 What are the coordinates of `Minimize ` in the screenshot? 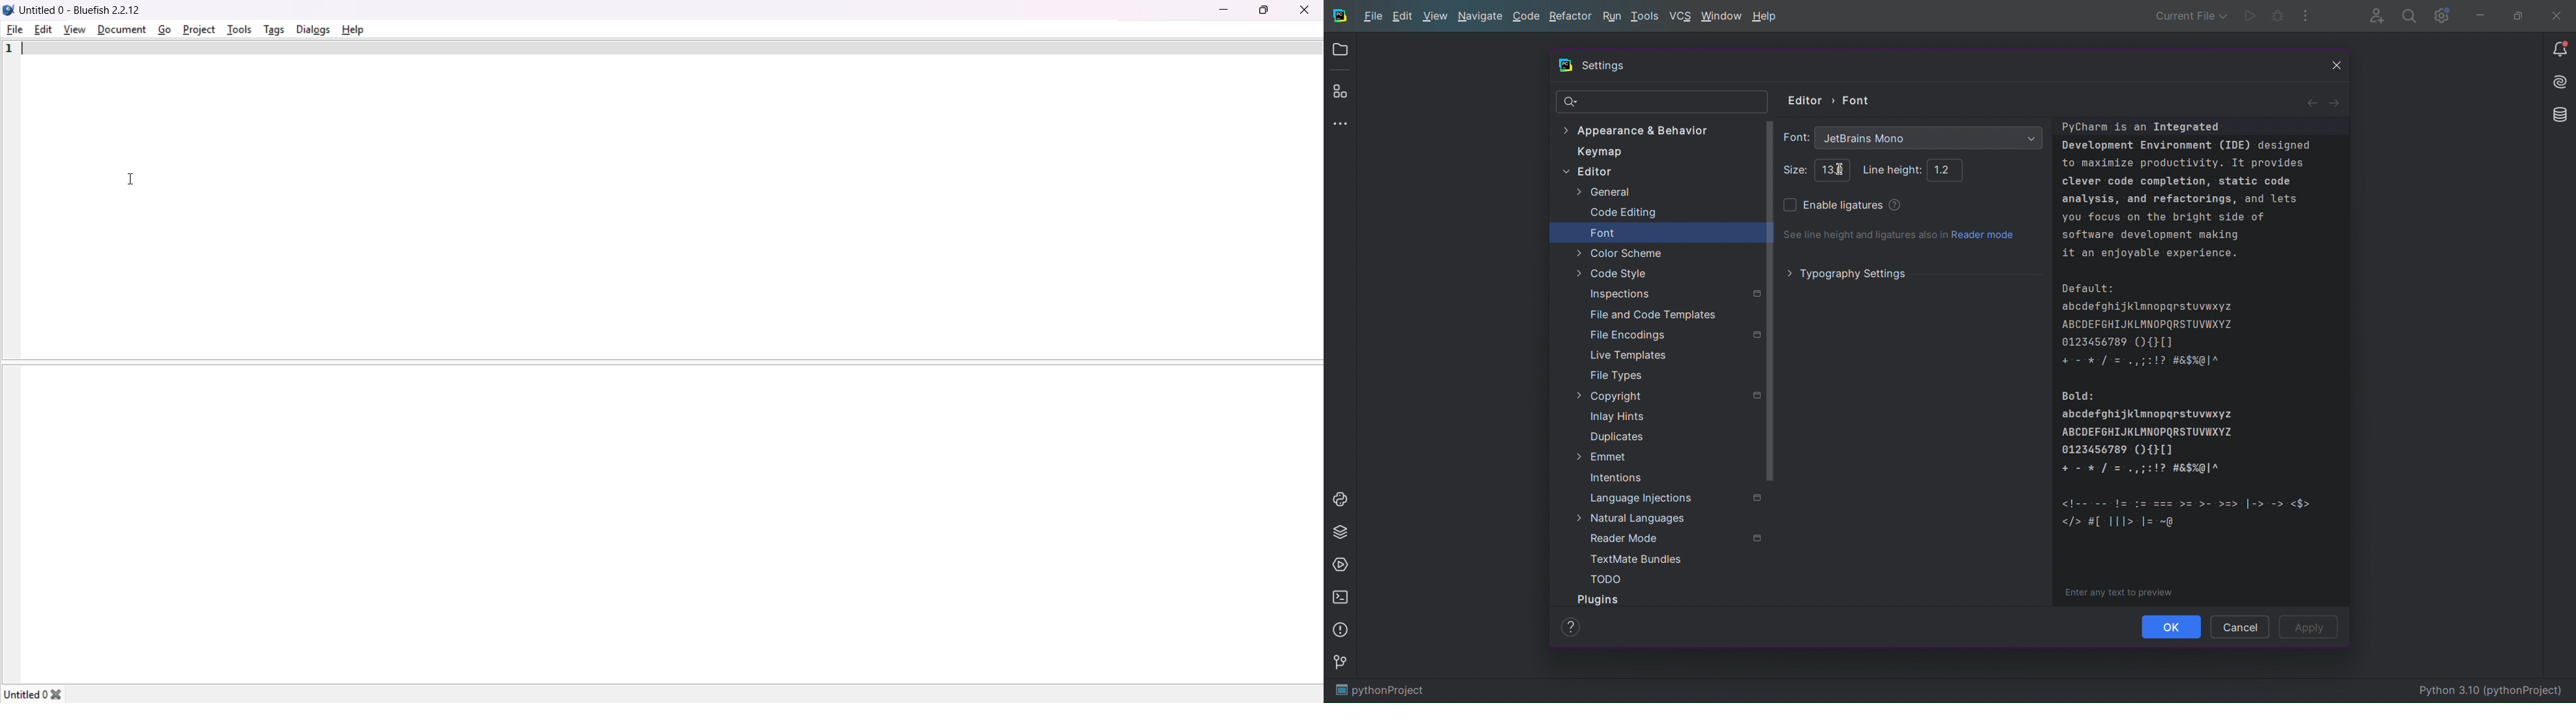 It's located at (2480, 16).